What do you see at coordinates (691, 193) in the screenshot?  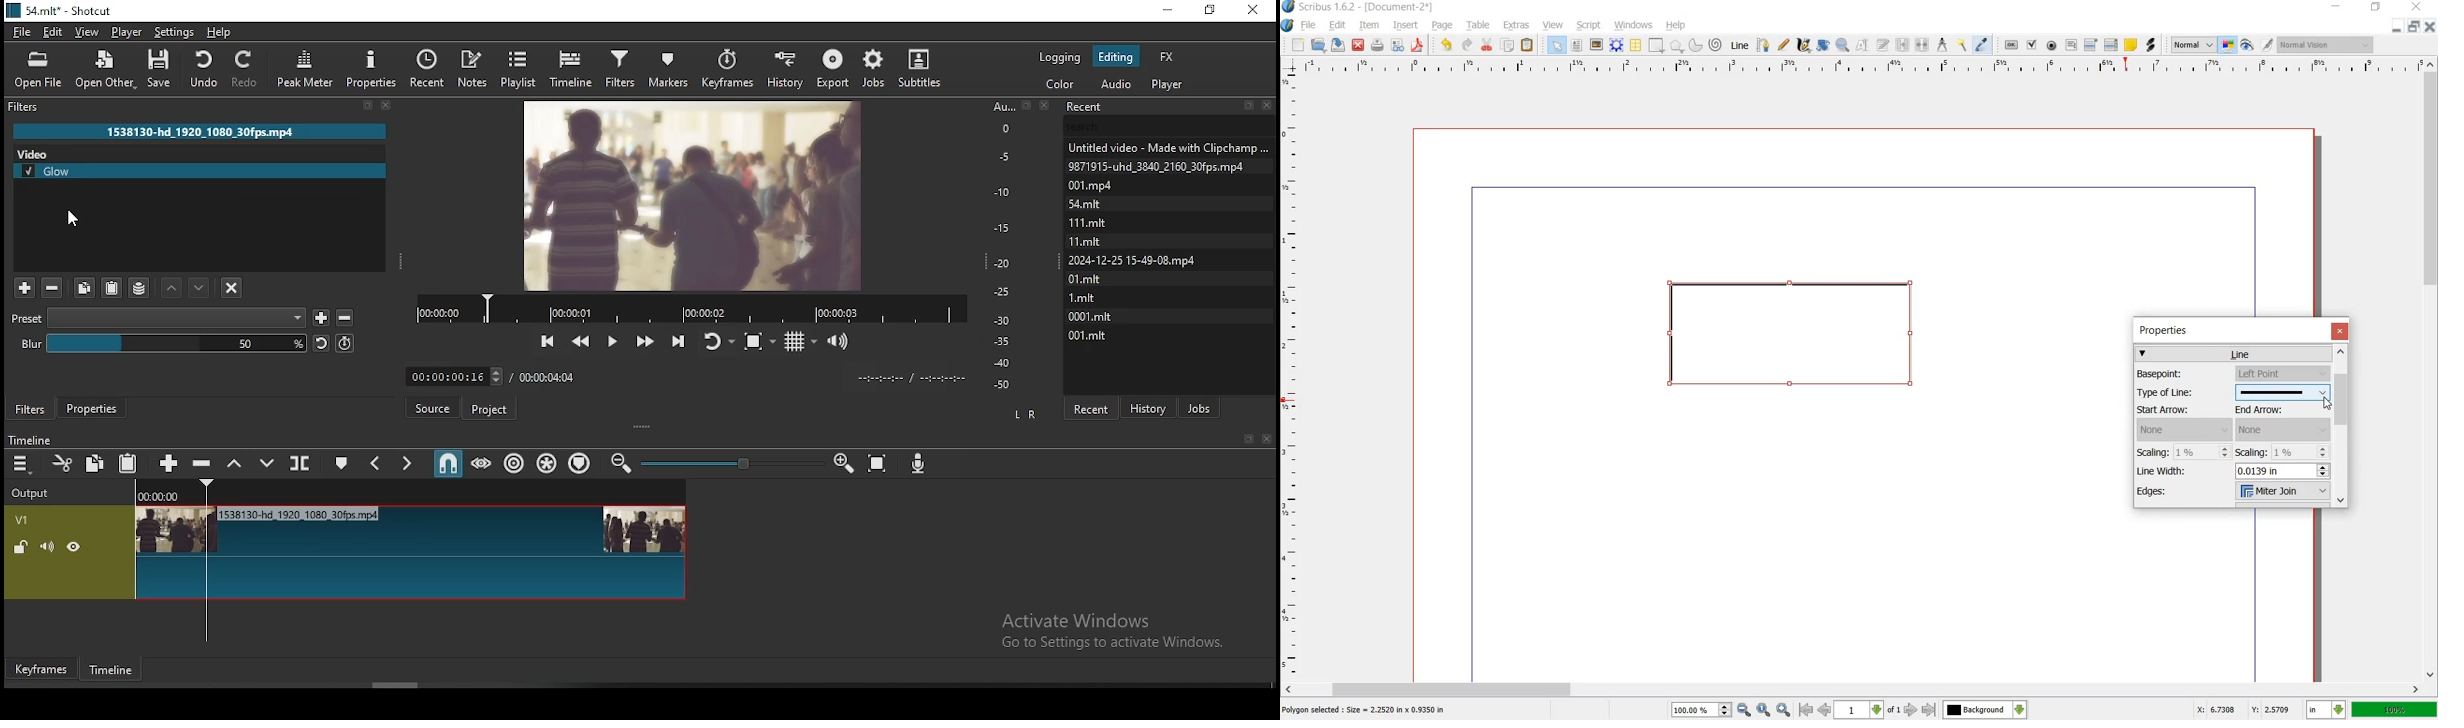 I see `video preview` at bounding box center [691, 193].